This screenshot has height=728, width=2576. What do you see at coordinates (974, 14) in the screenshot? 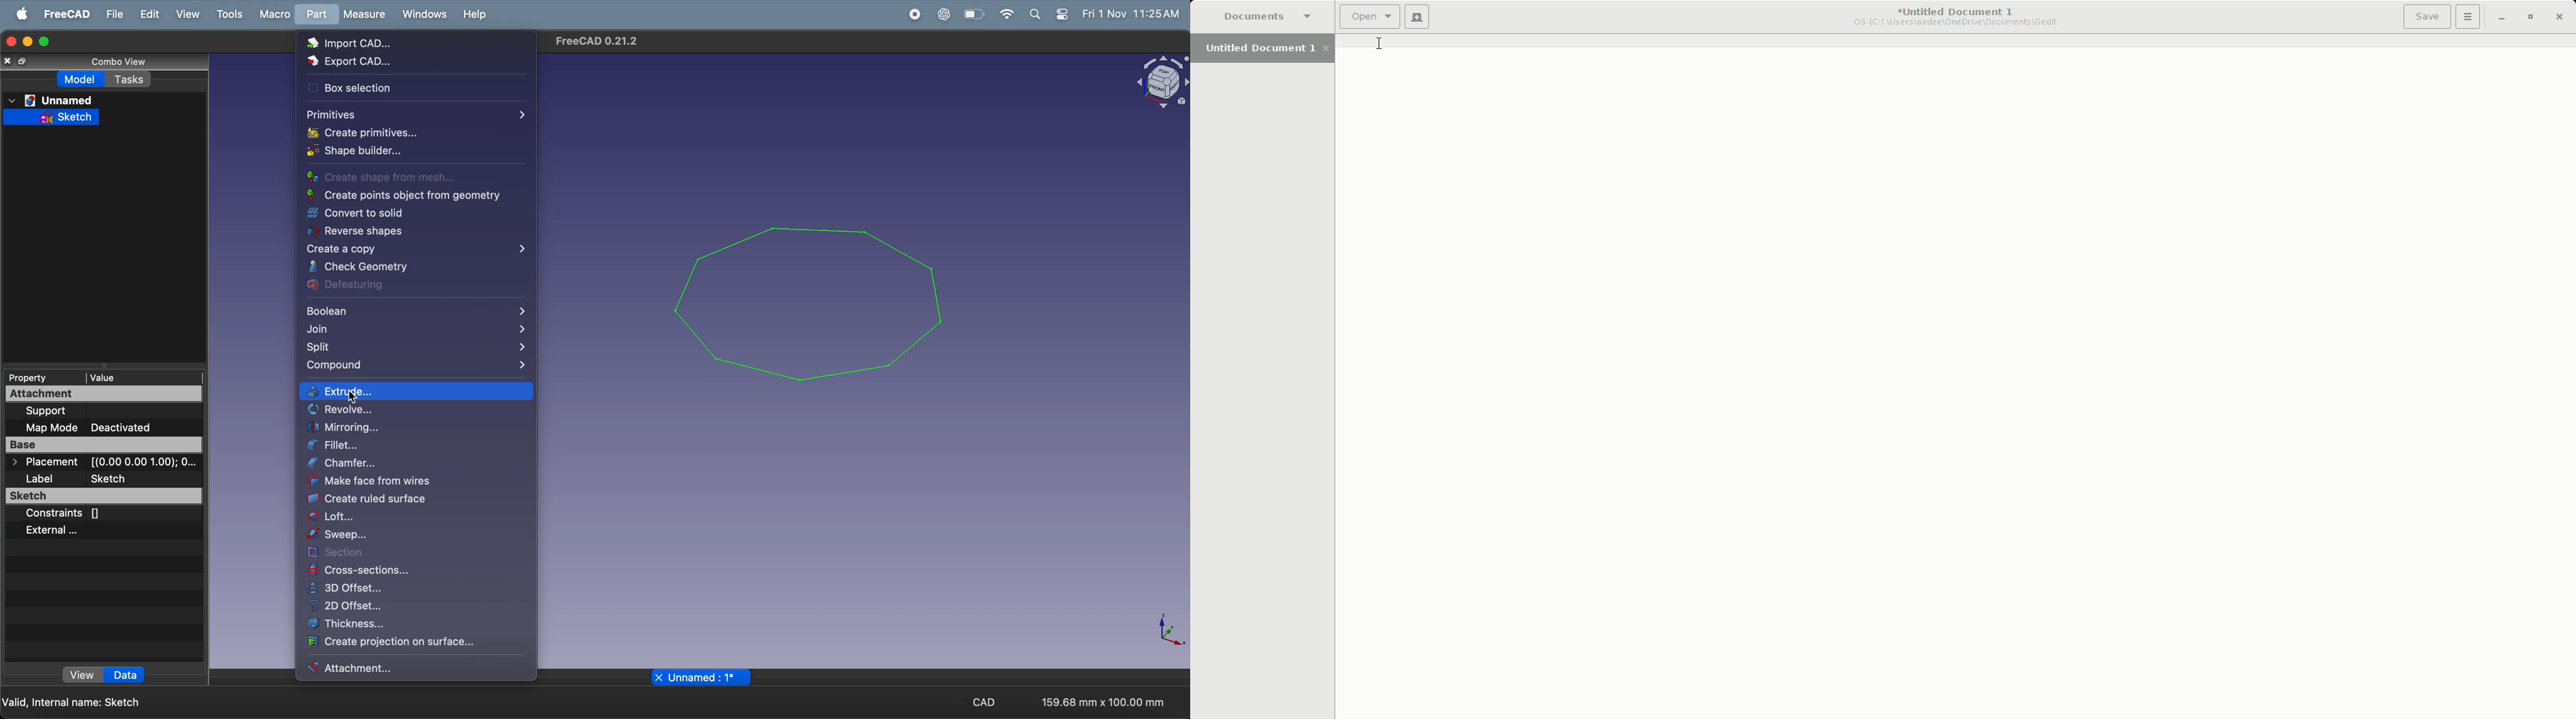
I see `battery` at bounding box center [974, 14].